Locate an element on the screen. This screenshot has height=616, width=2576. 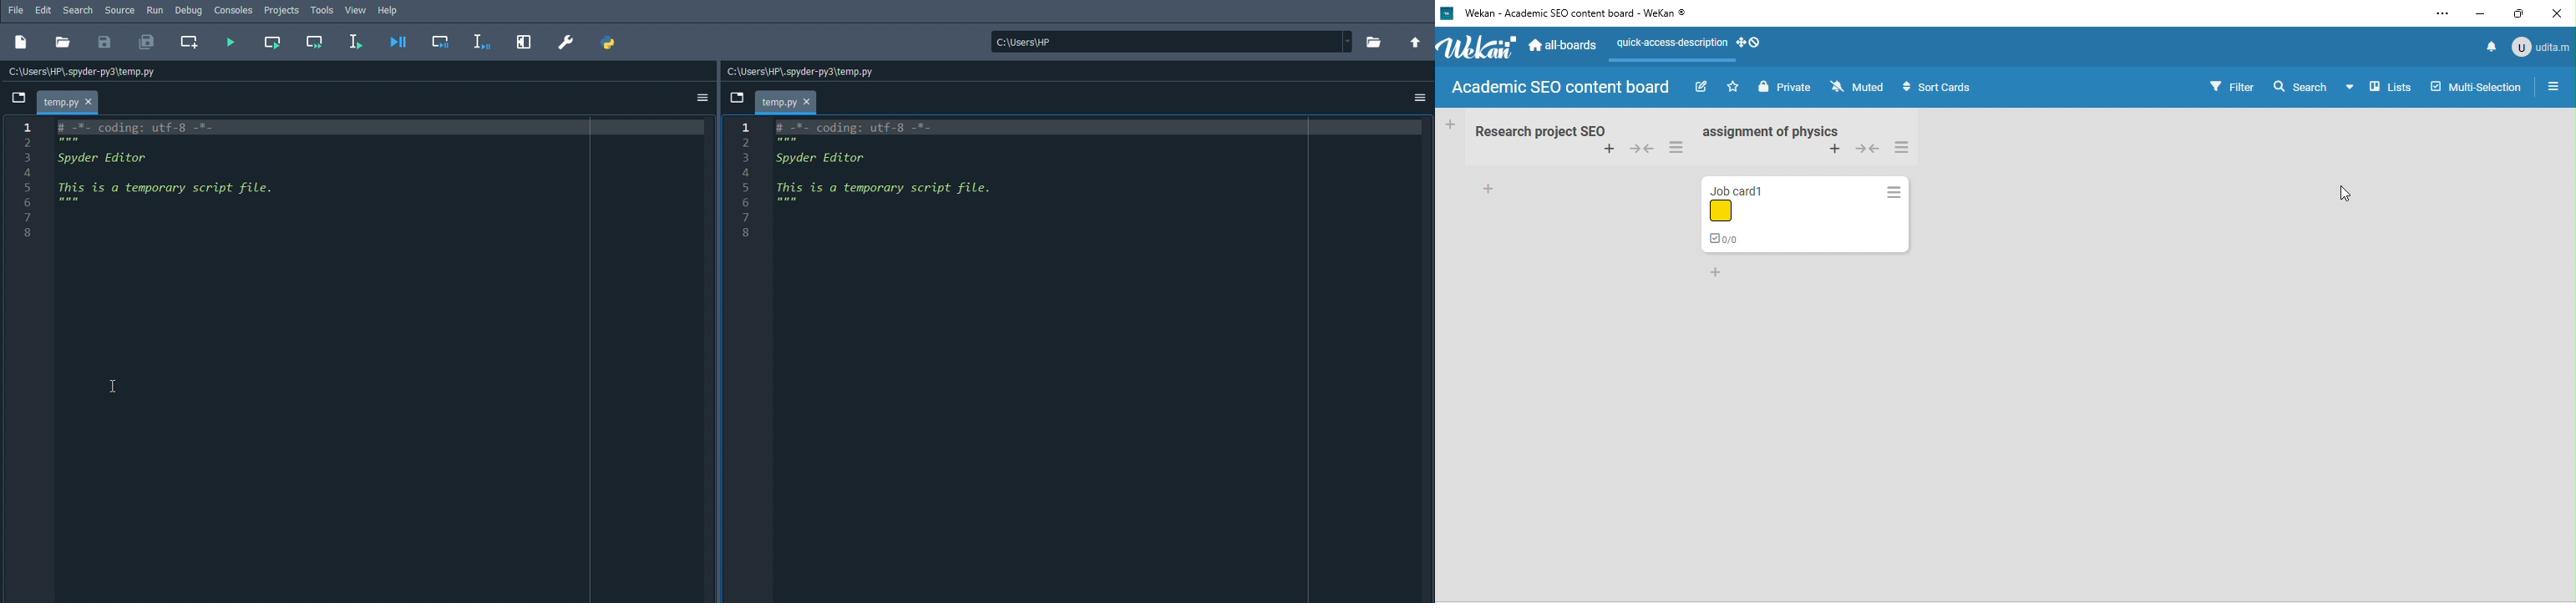
add card is located at coordinates (1610, 150).